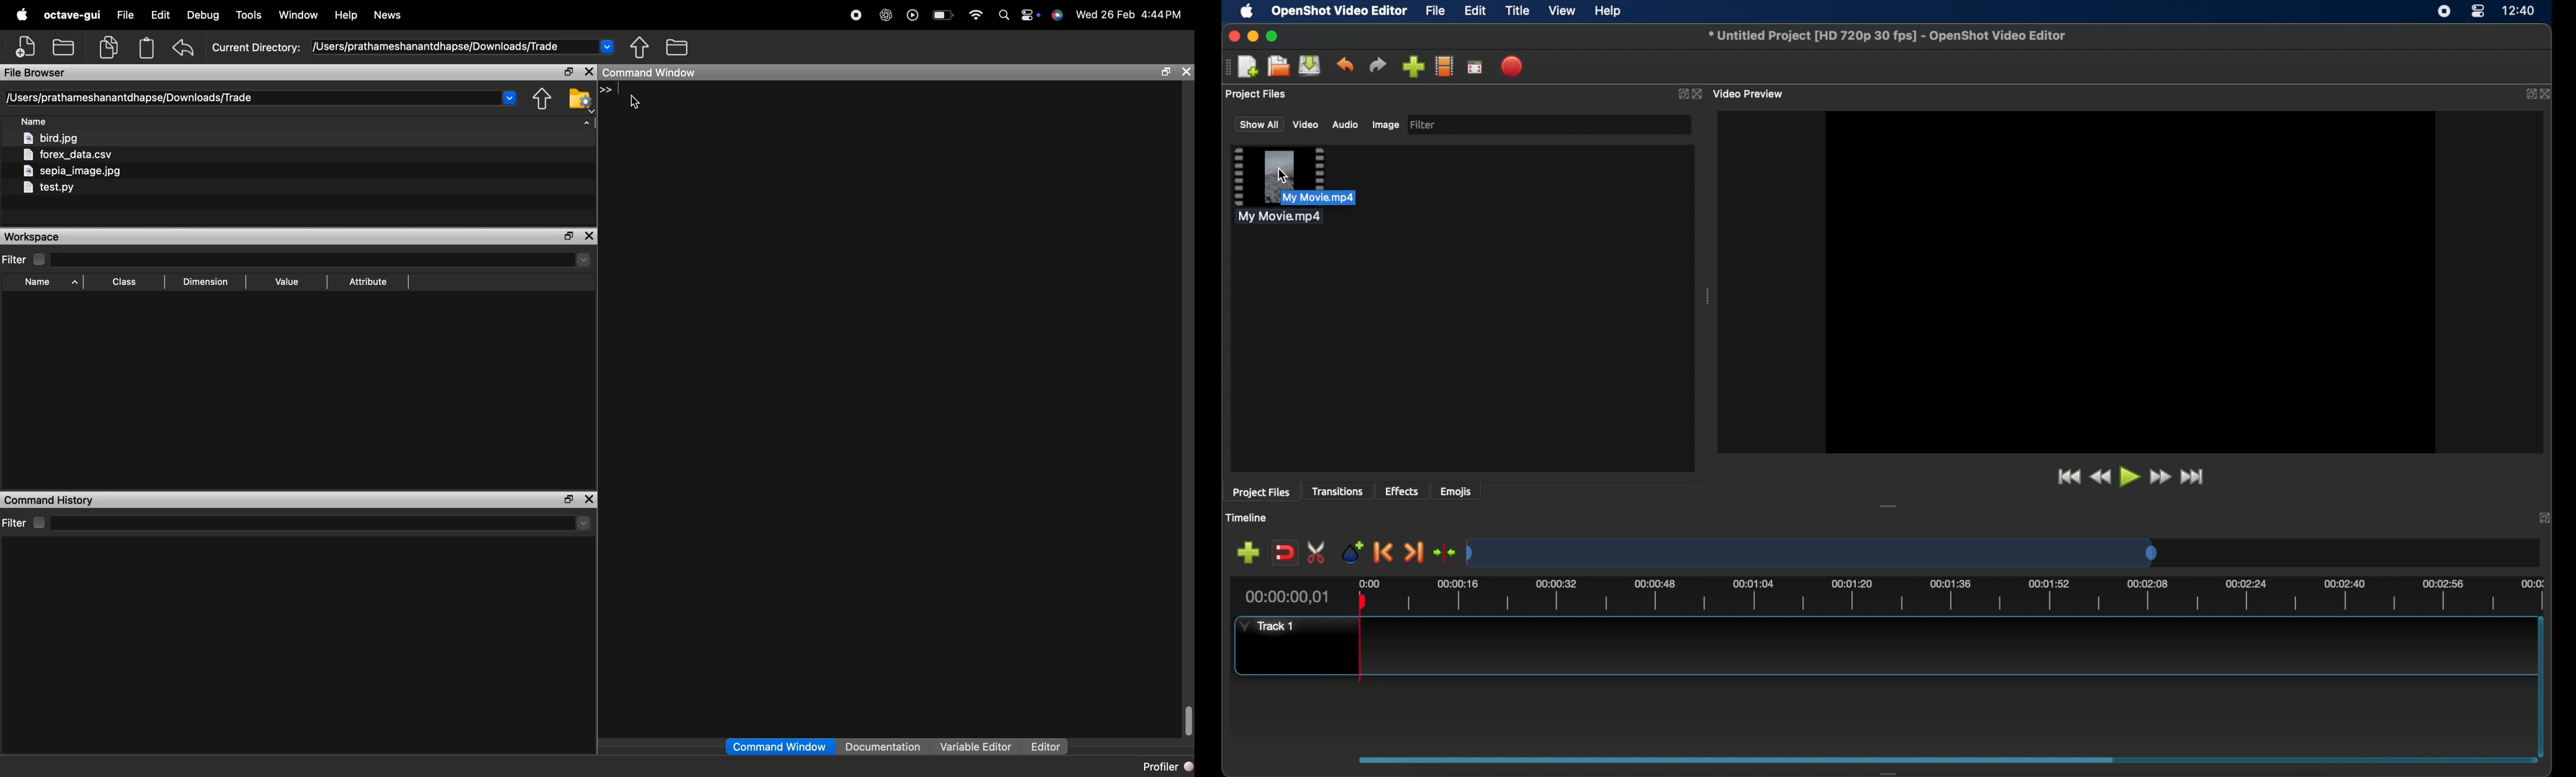  I want to click on expand, so click(2528, 94).